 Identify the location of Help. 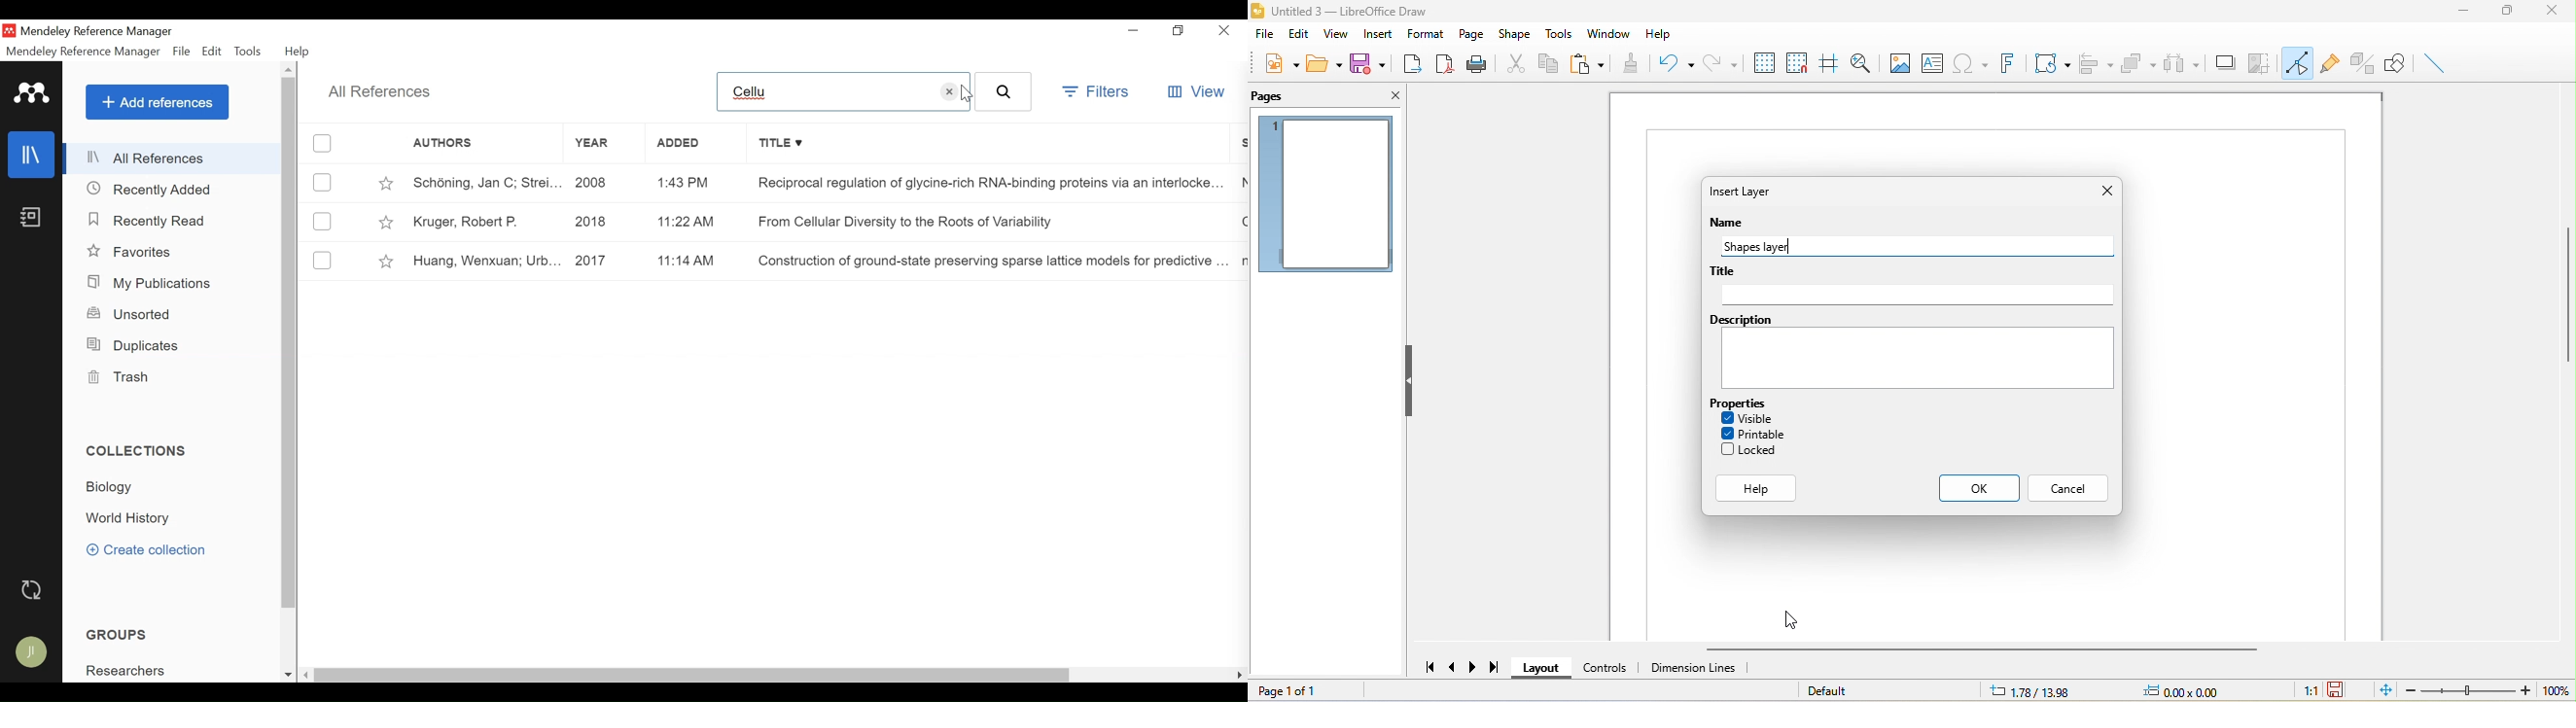
(298, 52).